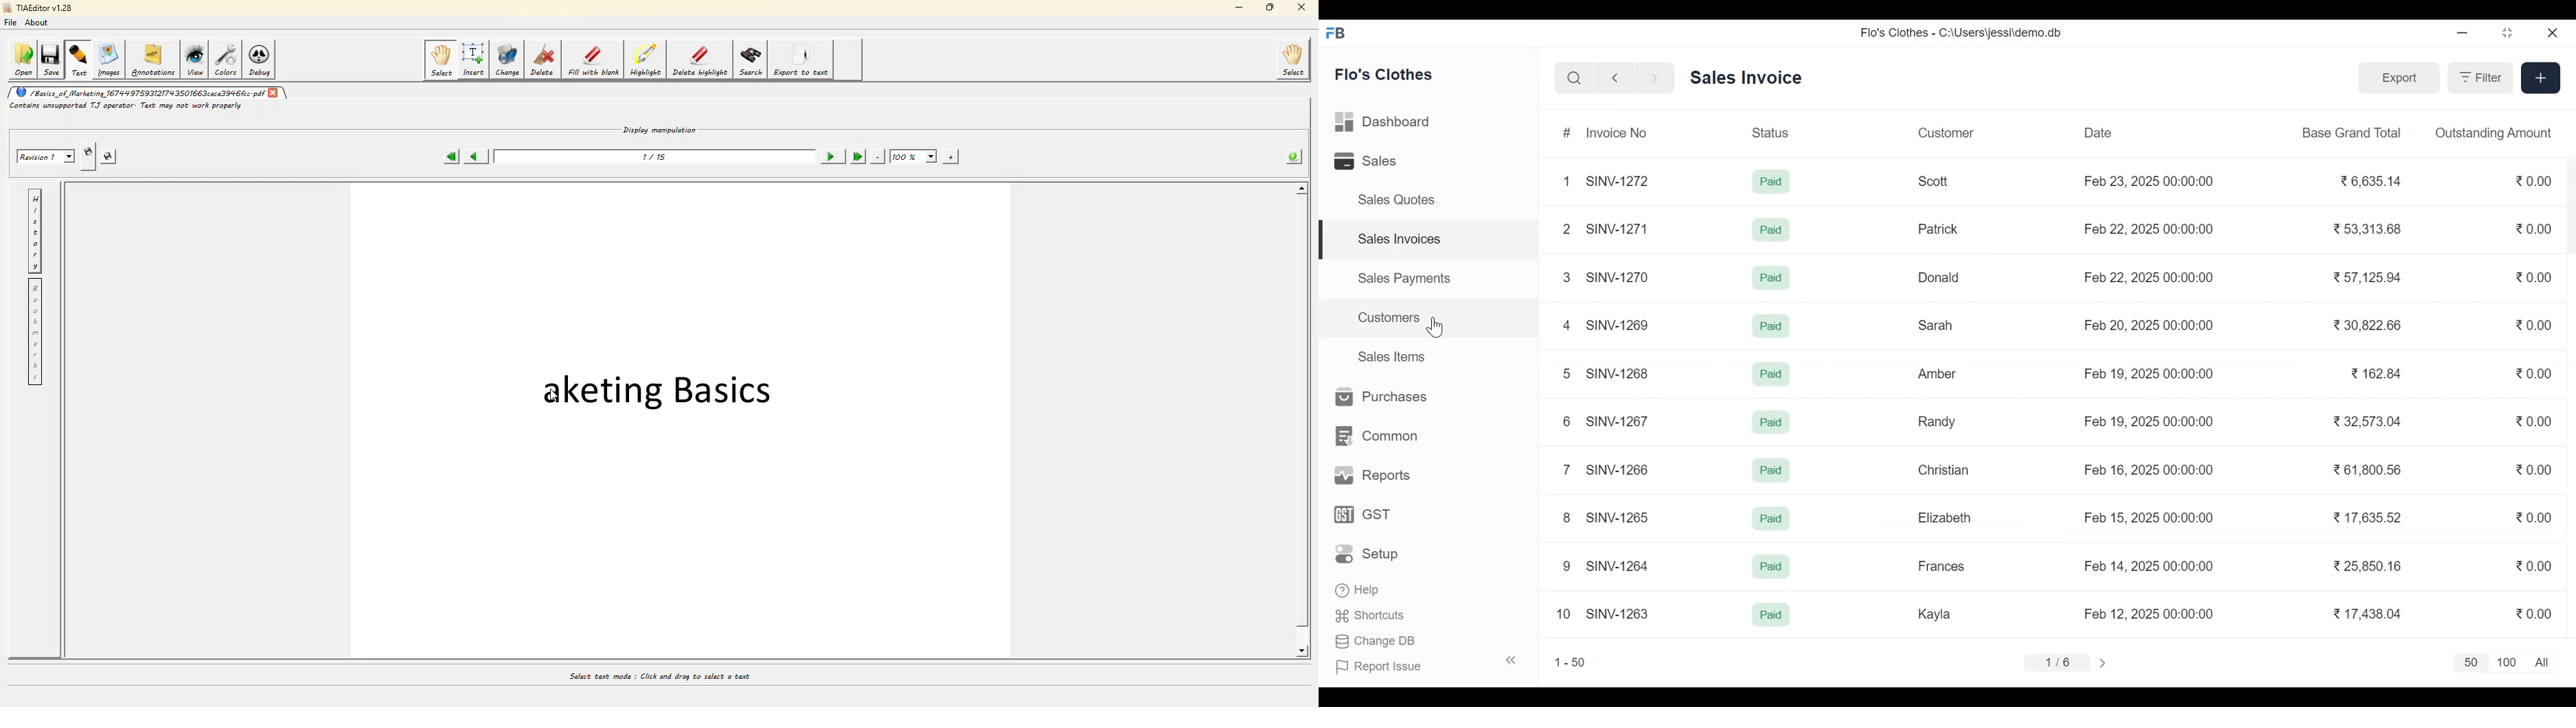 This screenshot has height=728, width=2576. I want to click on Sales Items, so click(1393, 355).